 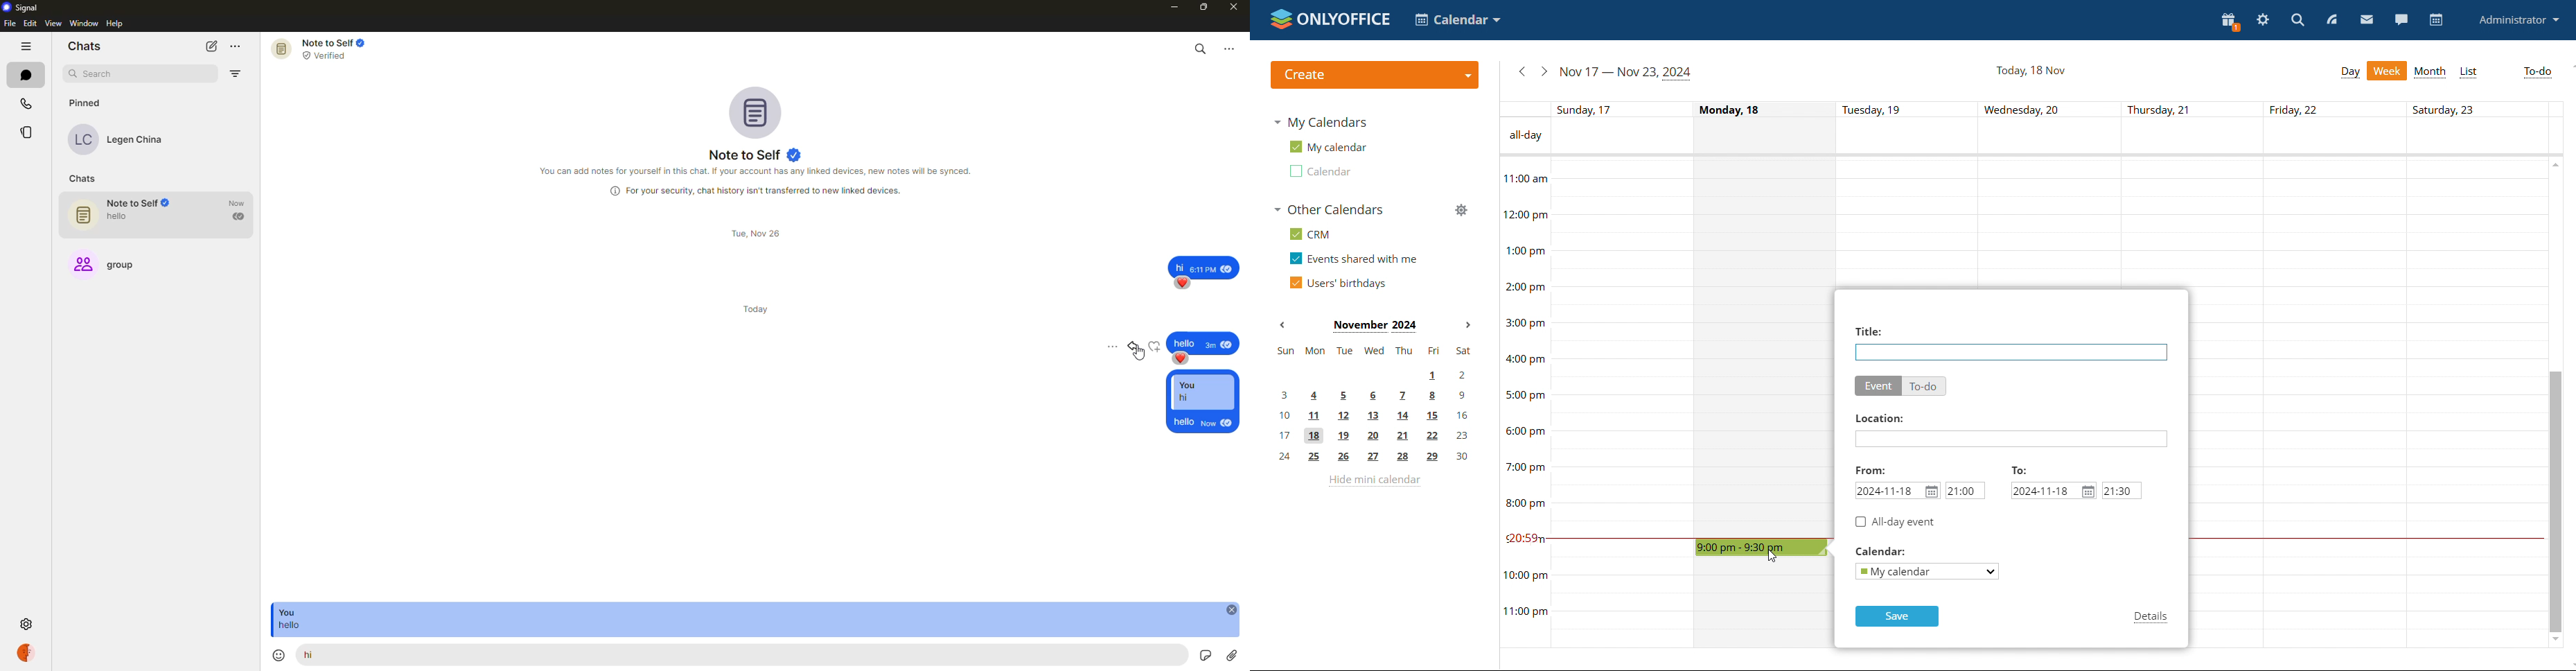 I want to click on search, so click(x=1201, y=48).